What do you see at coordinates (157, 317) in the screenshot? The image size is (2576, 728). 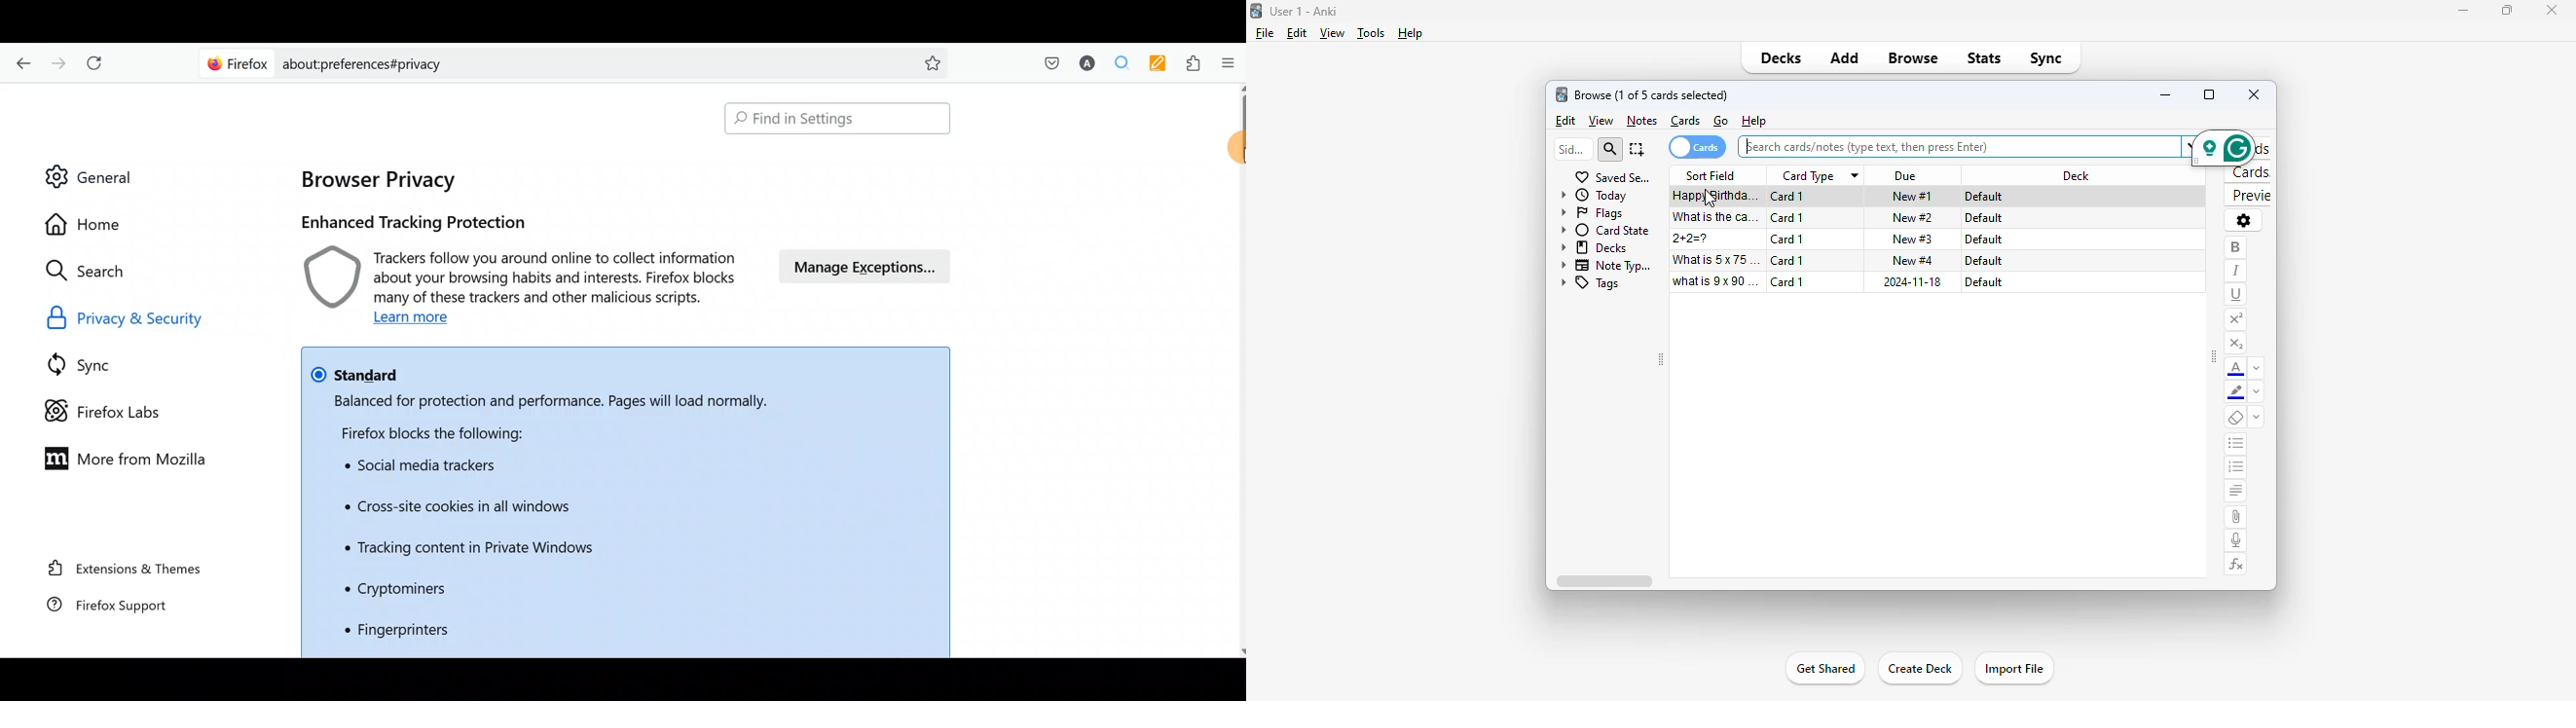 I see `Privacy & security` at bounding box center [157, 317].